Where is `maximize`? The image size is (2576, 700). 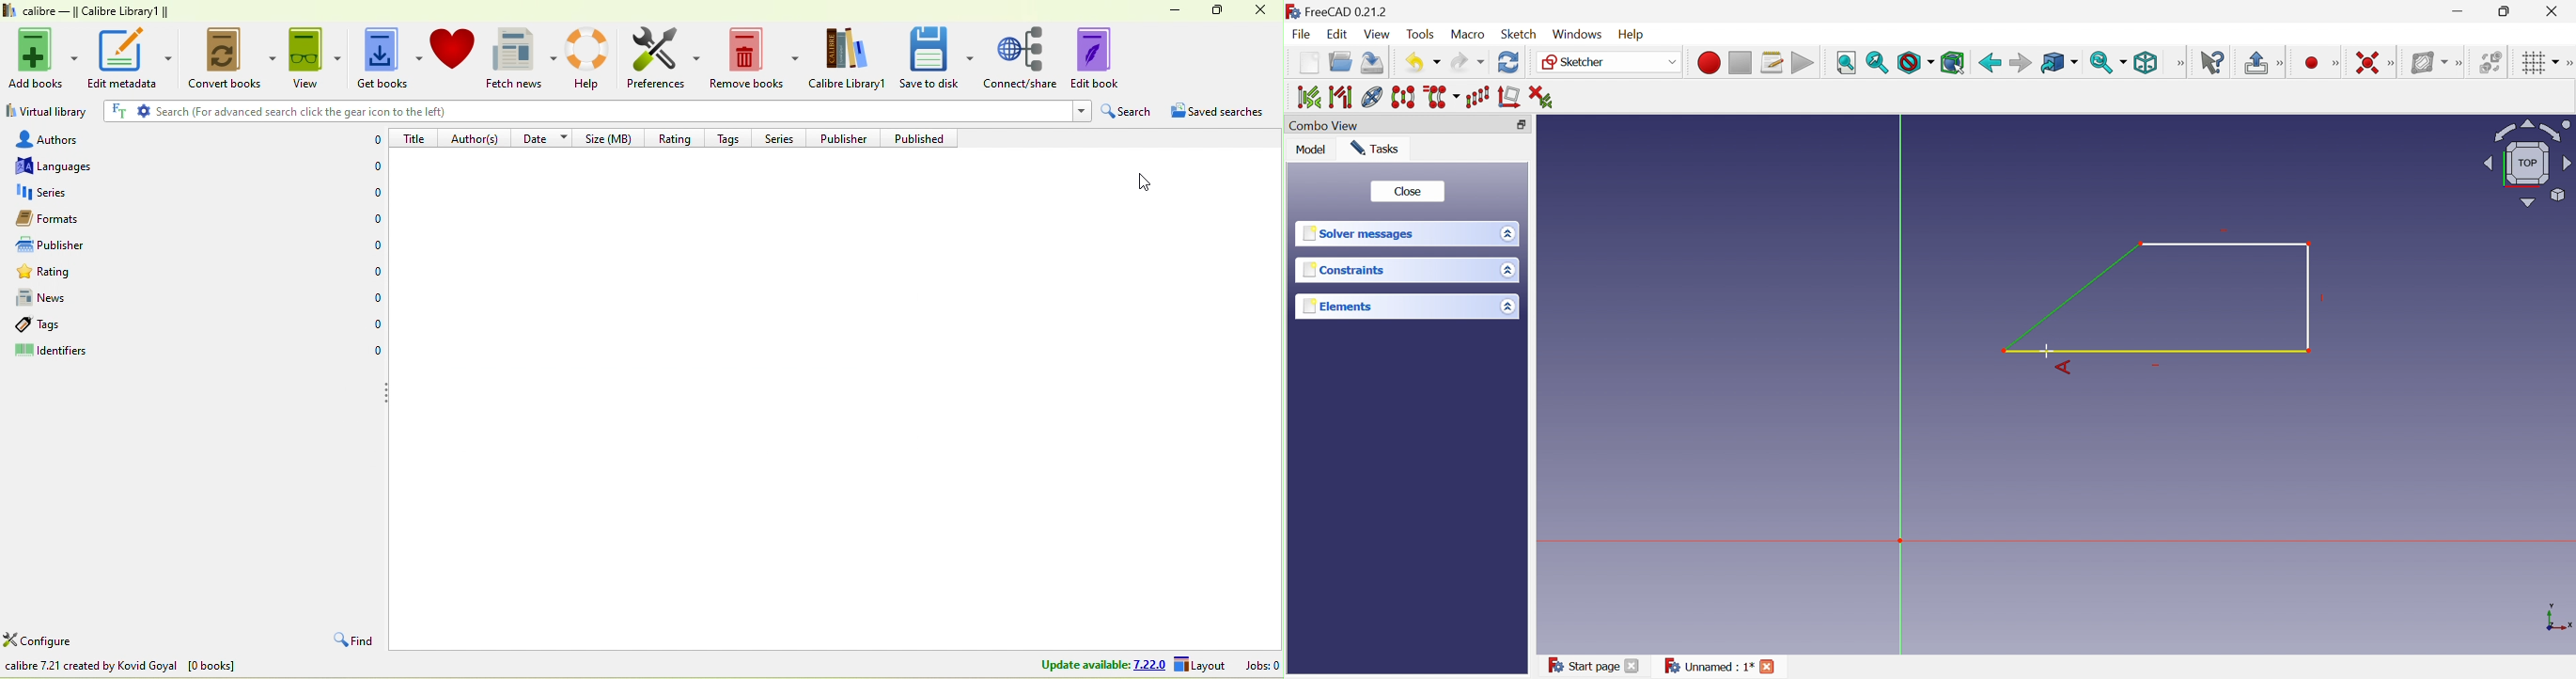 maximize is located at coordinates (1212, 9).